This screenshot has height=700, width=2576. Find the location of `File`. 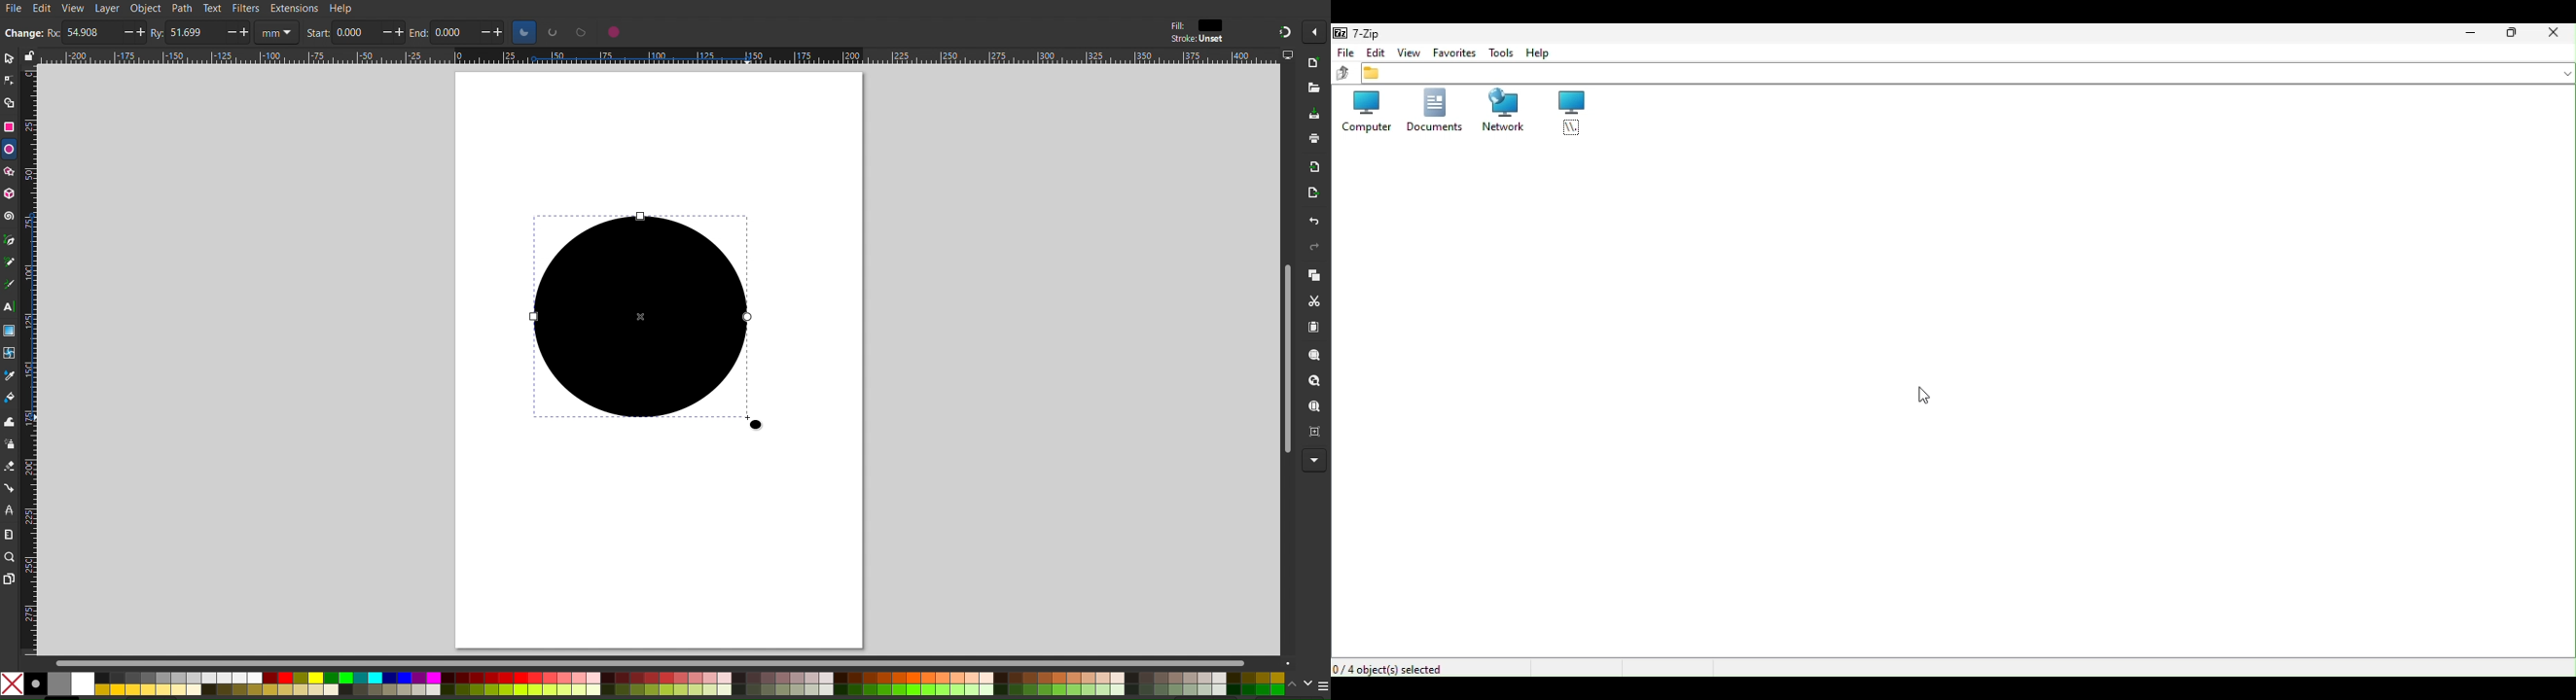

File is located at coordinates (13, 9).